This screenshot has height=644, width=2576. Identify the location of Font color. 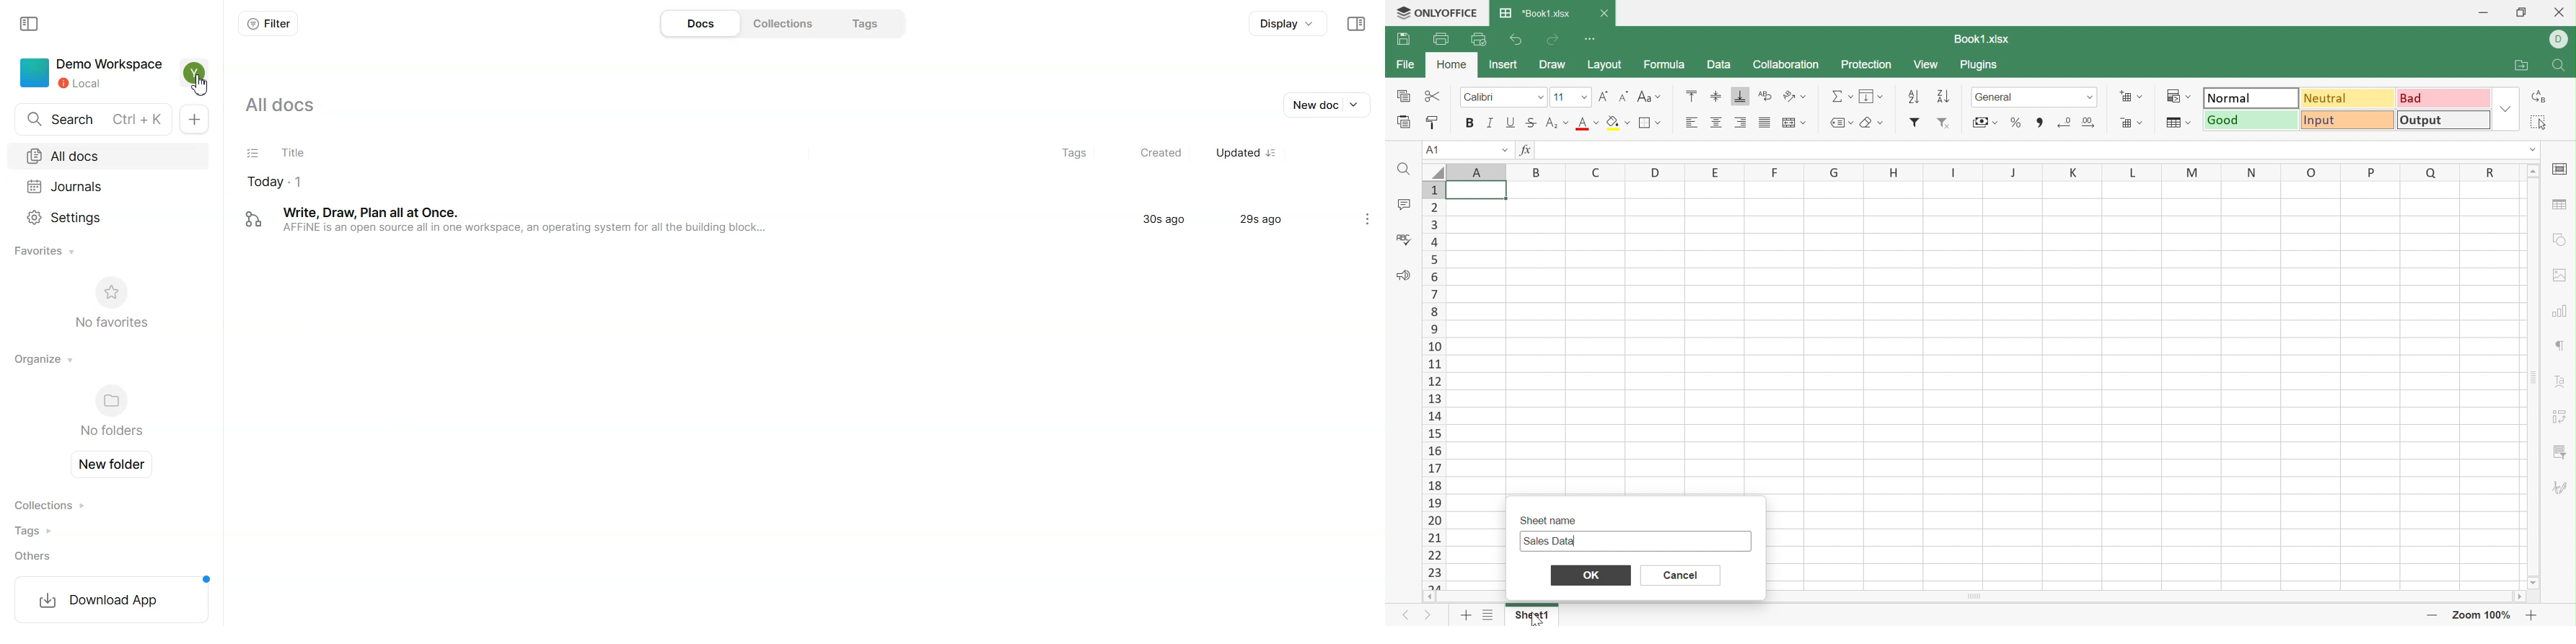
(1587, 122).